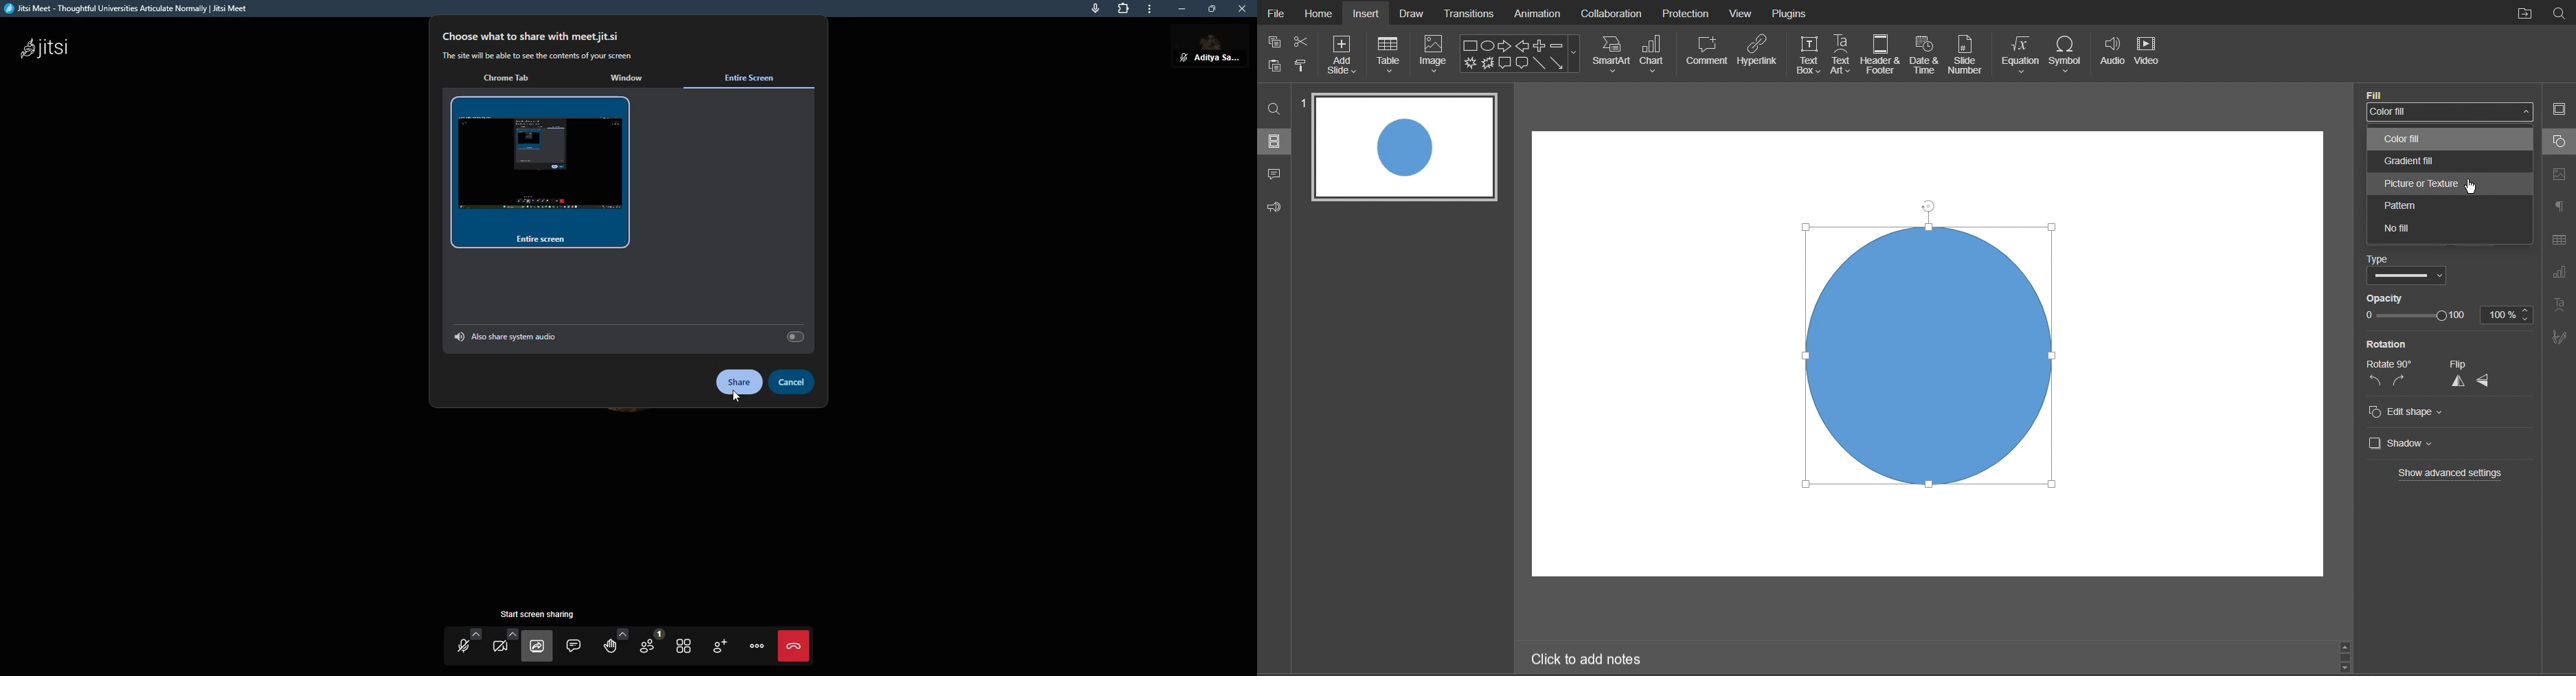  What do you see at coordinates (1406, 148) in the screenshot?
I see `Slide 1` at bounding box center [1406, 148].